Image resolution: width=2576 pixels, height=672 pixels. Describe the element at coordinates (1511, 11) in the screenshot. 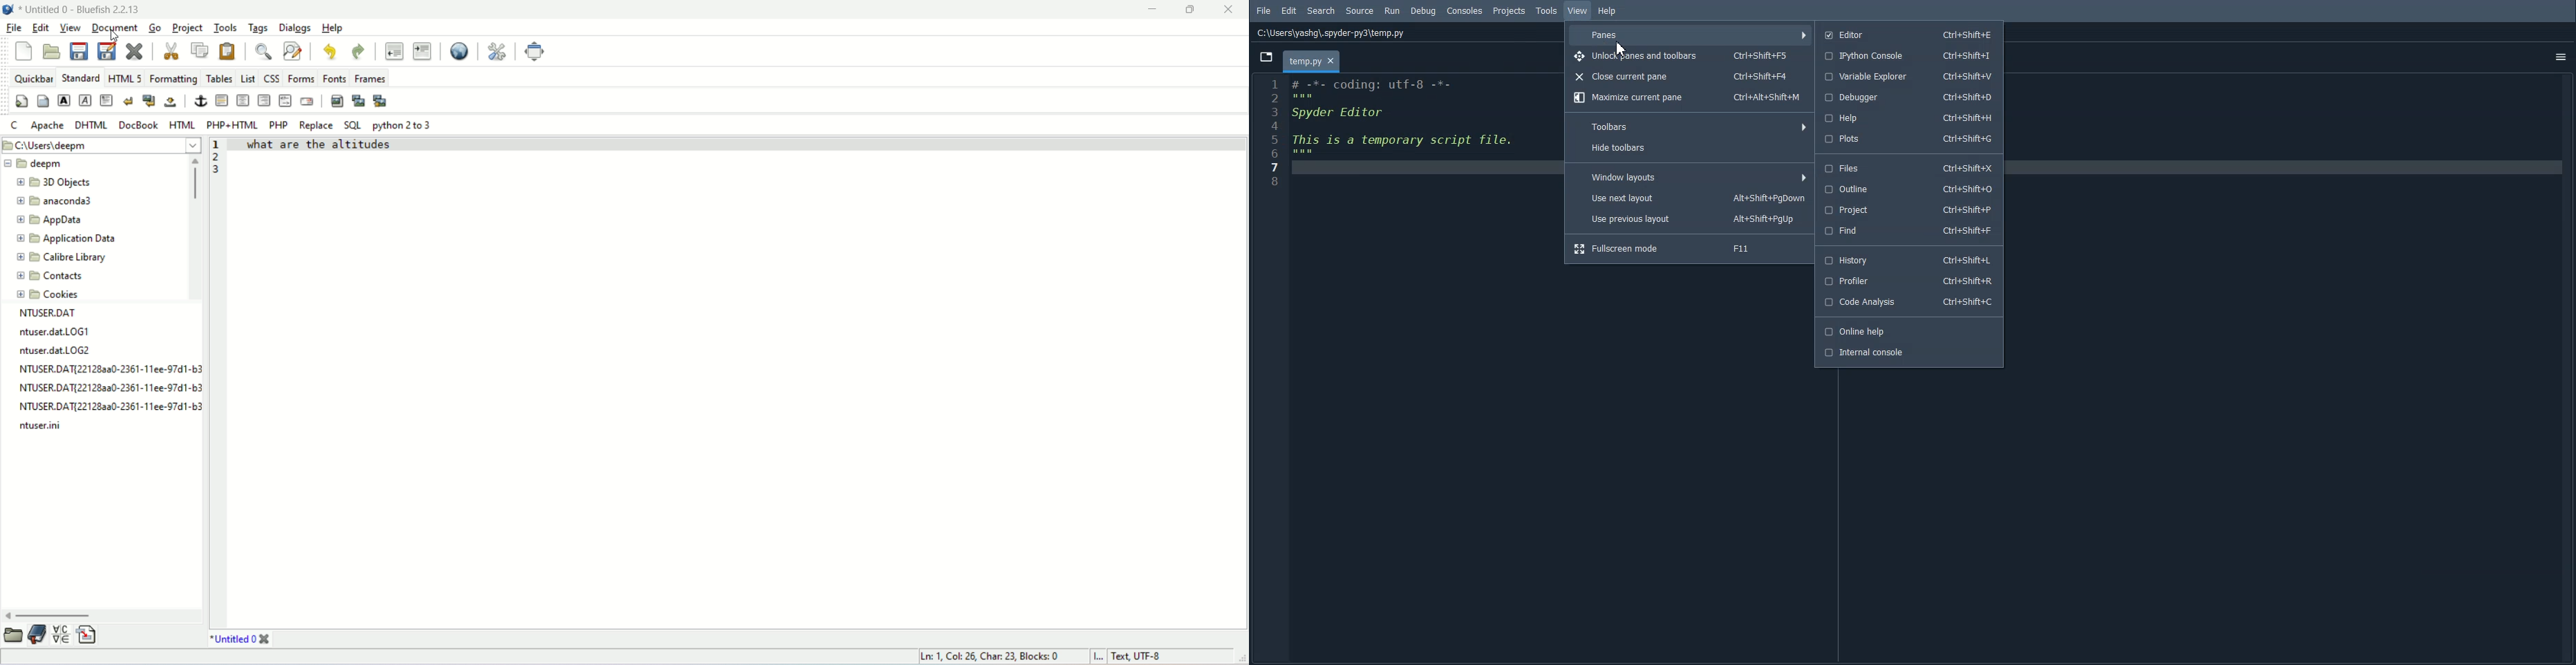

I see `Projects` at that location.